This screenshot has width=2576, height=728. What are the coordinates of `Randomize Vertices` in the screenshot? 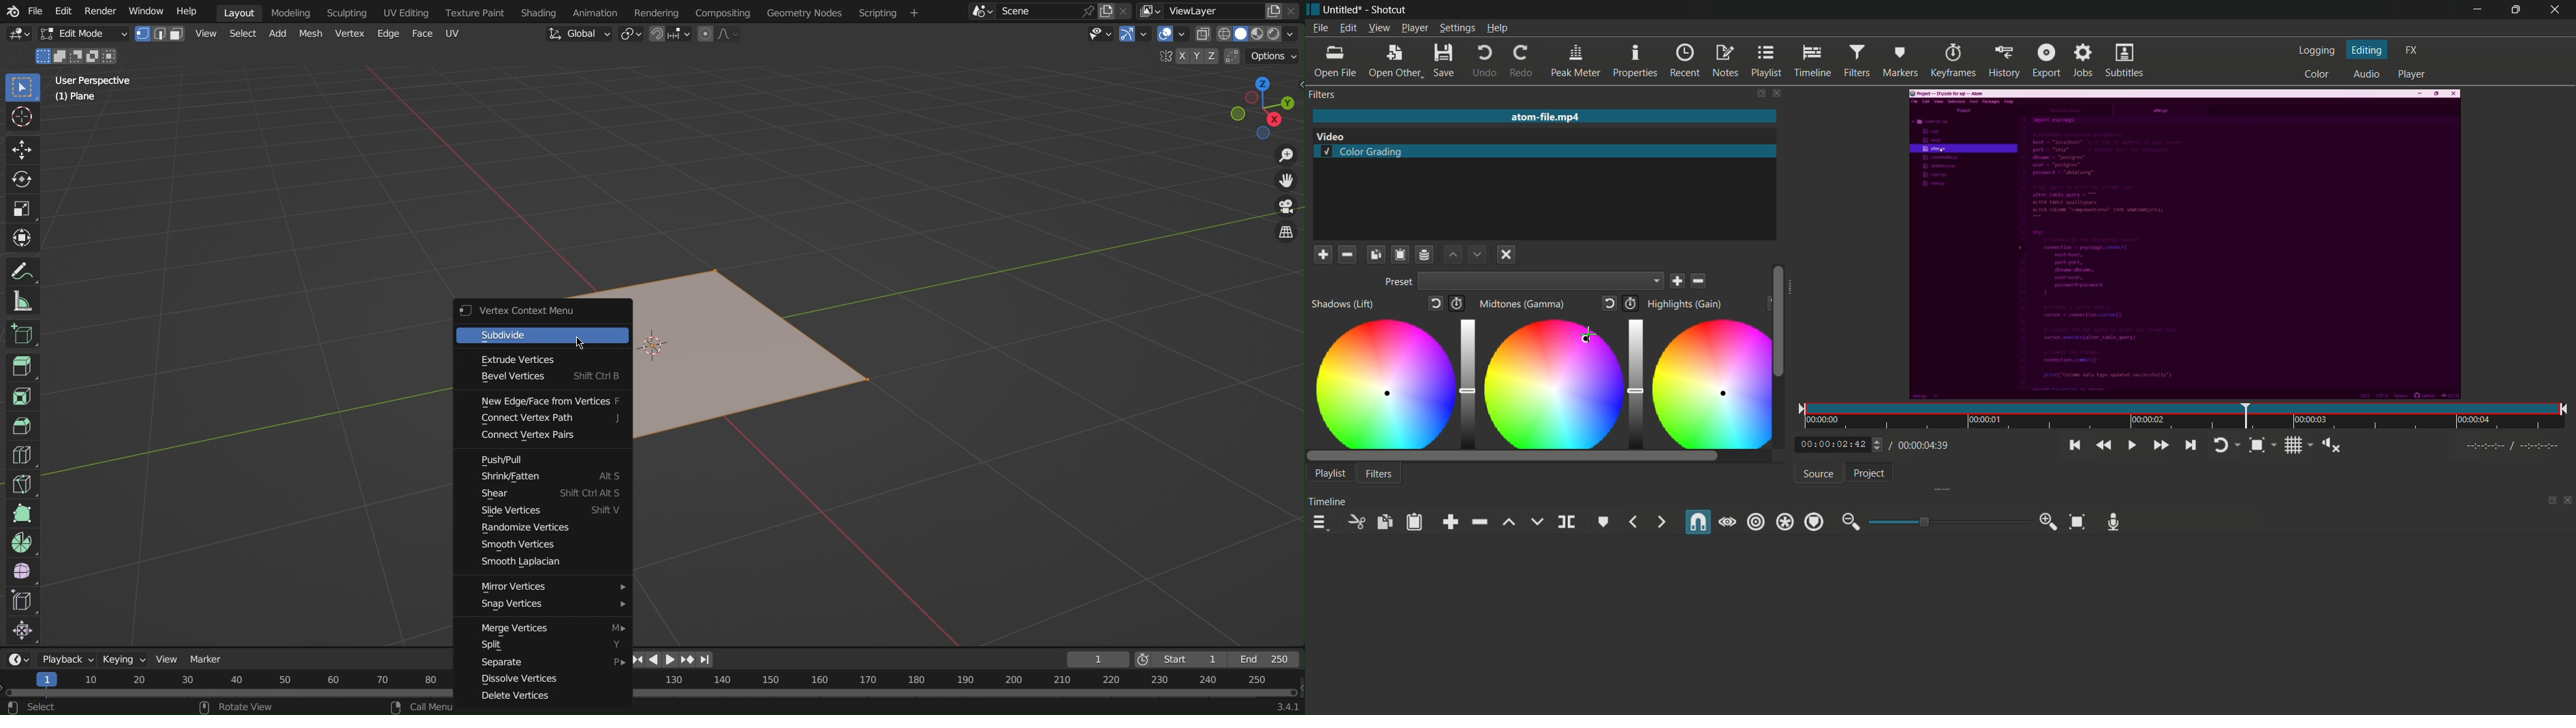 It's located at (541, 528).